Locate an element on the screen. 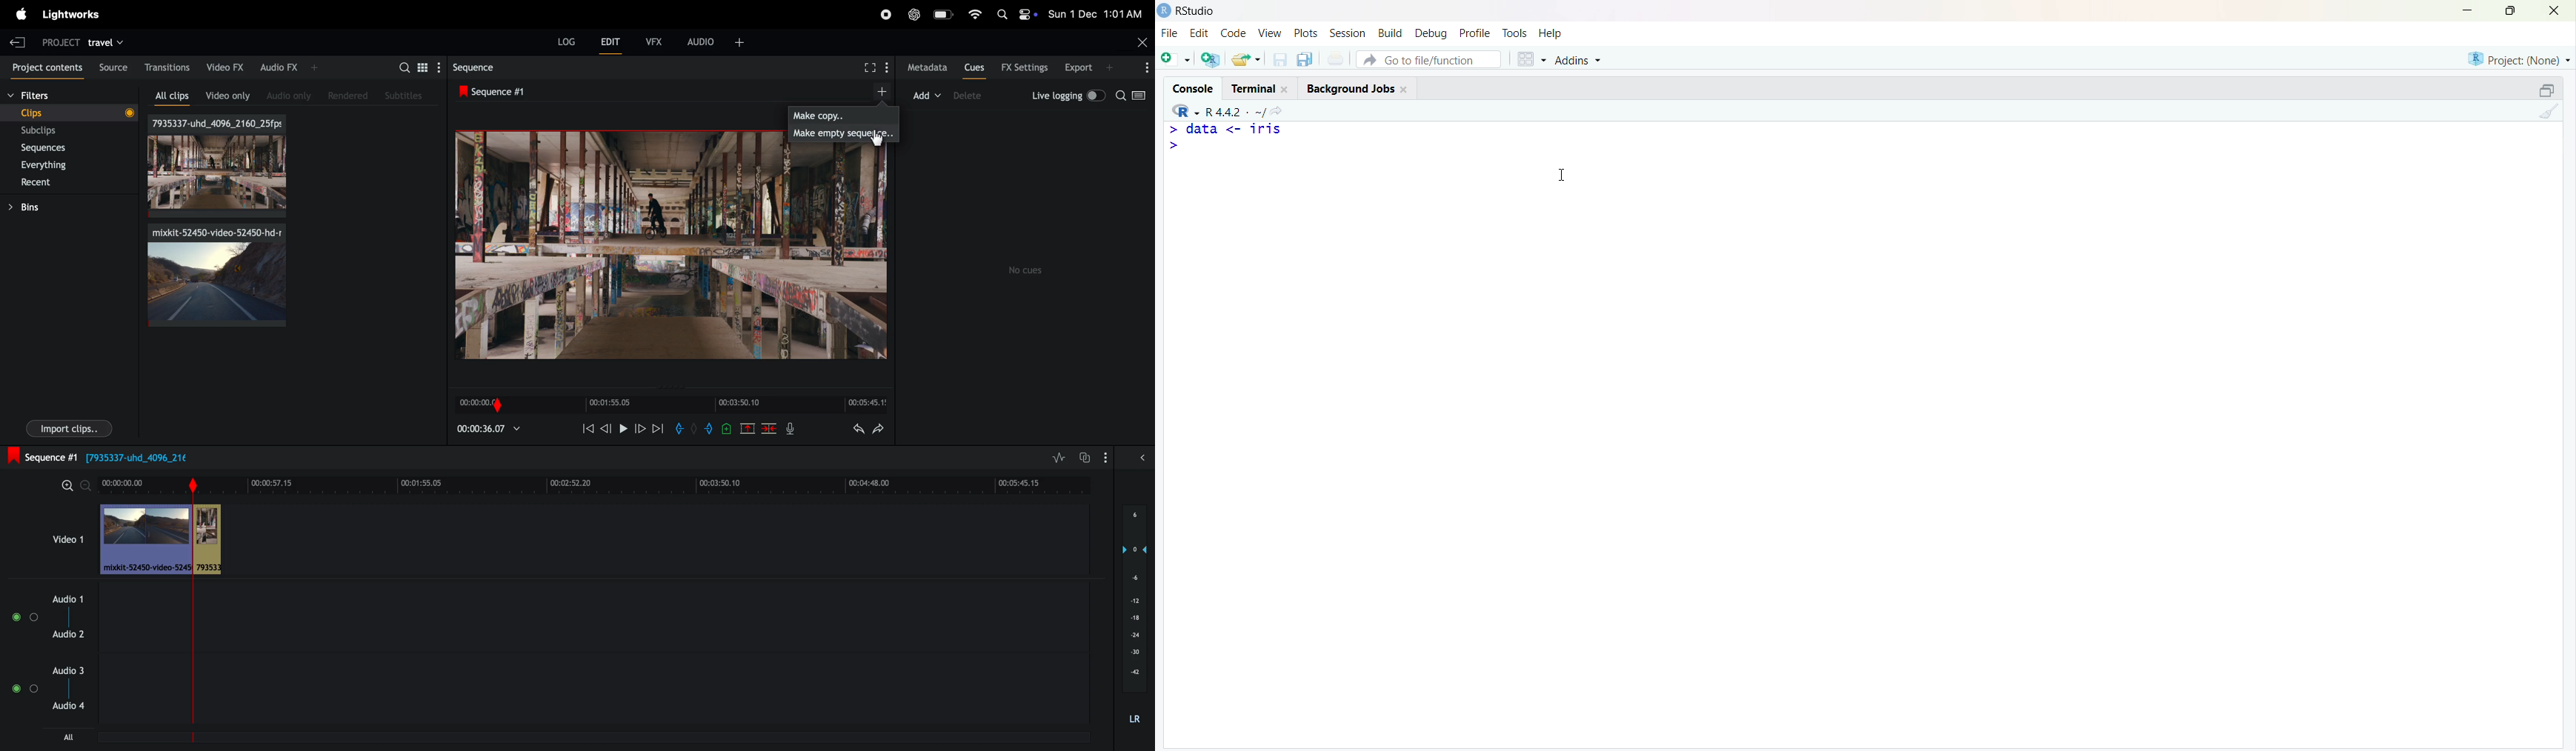 The width and height of the screenshot is (2576, 756). apple widgets is located at coordinates (1013, 15).